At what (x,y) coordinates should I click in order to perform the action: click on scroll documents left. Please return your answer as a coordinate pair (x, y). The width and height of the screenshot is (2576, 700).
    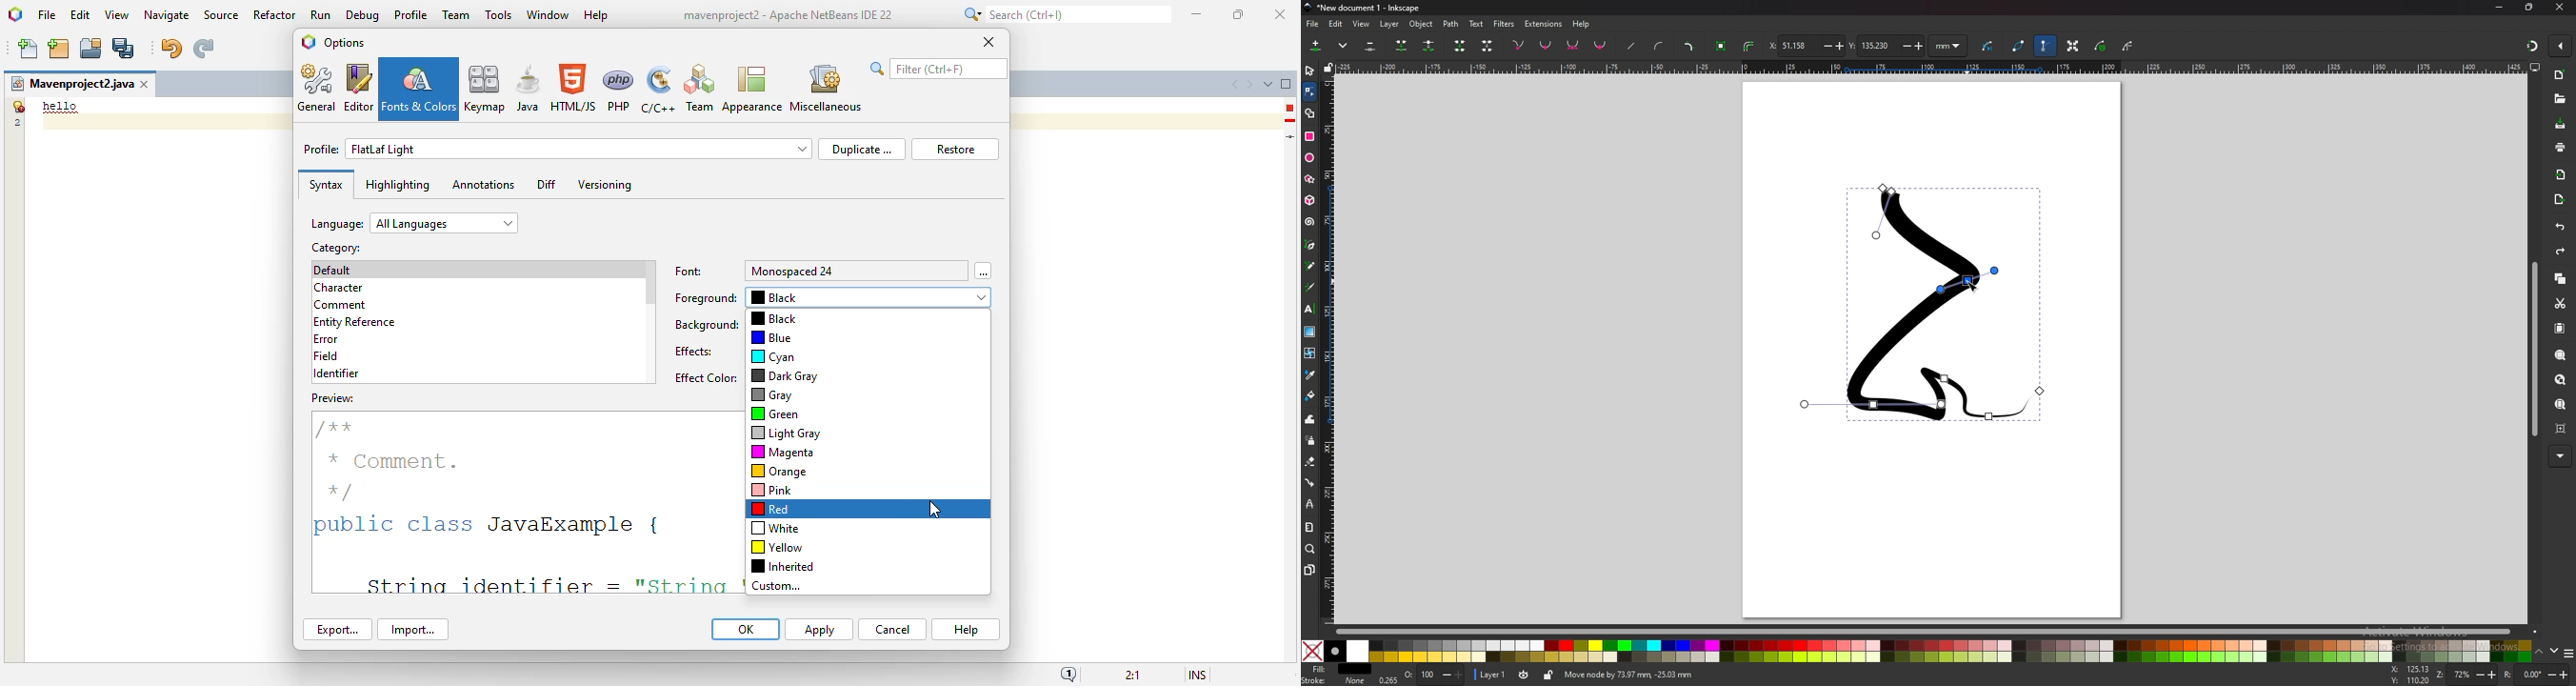
    Looking at the image, I should click on (1237, 85).